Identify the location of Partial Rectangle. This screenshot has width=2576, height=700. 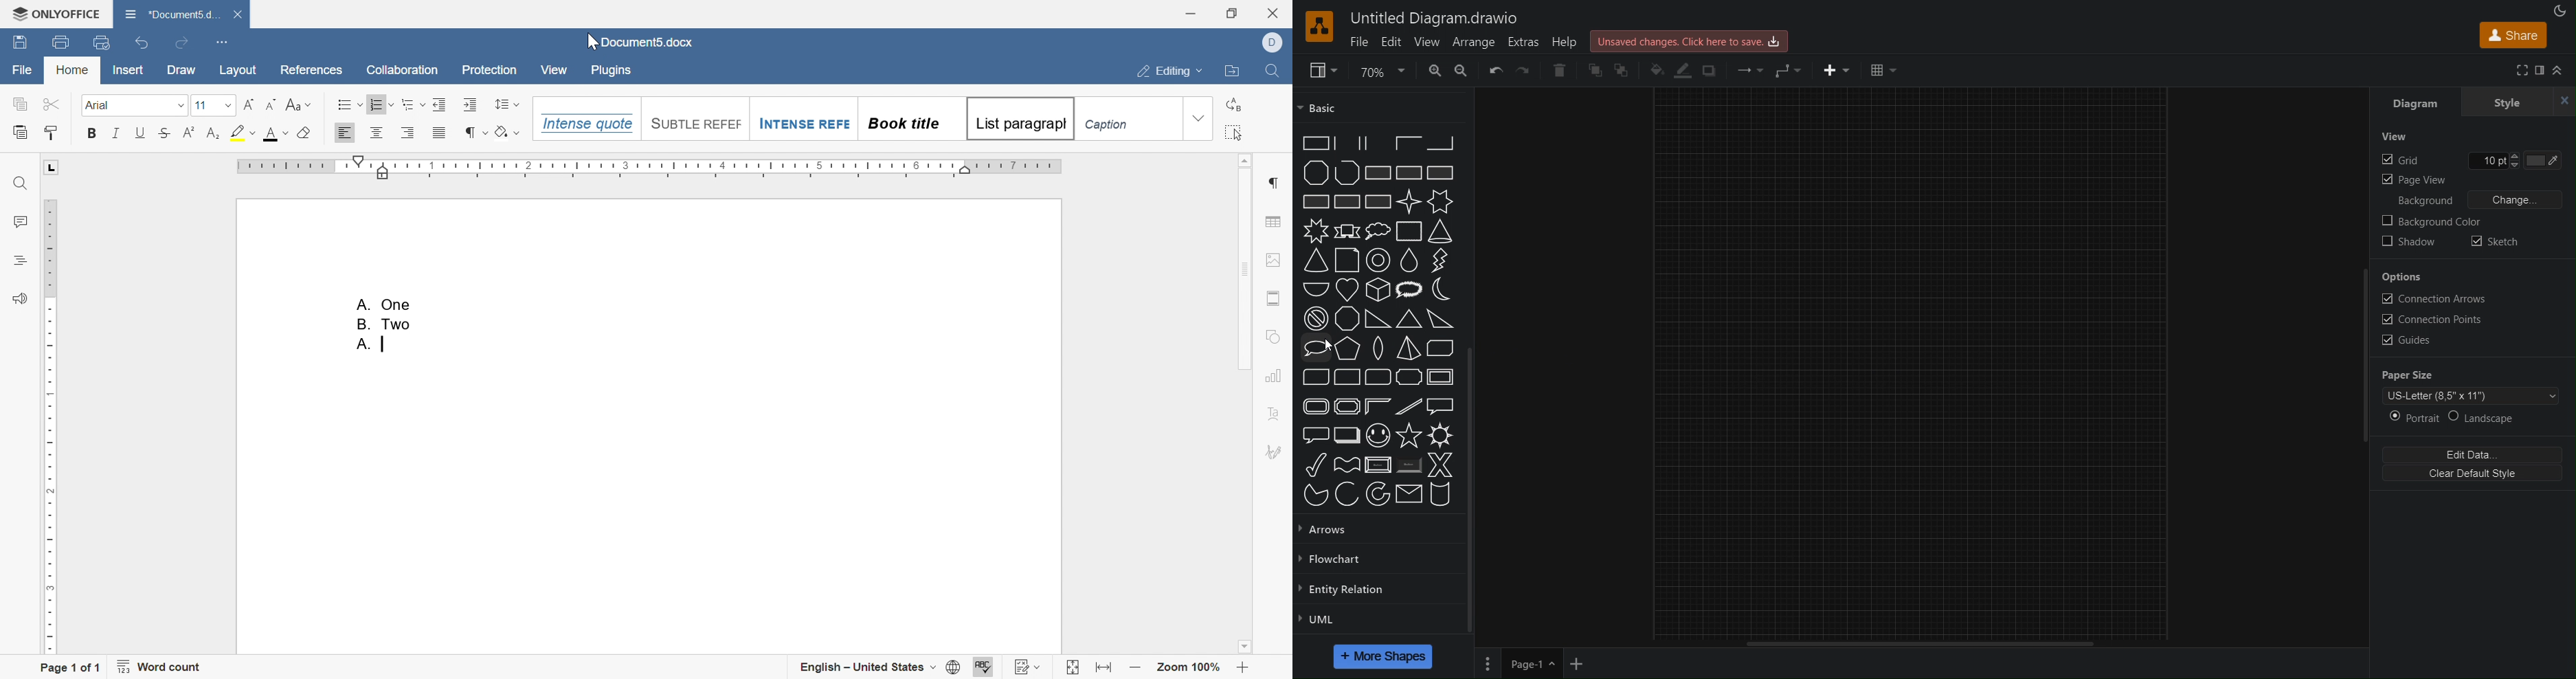
(1347, 142).